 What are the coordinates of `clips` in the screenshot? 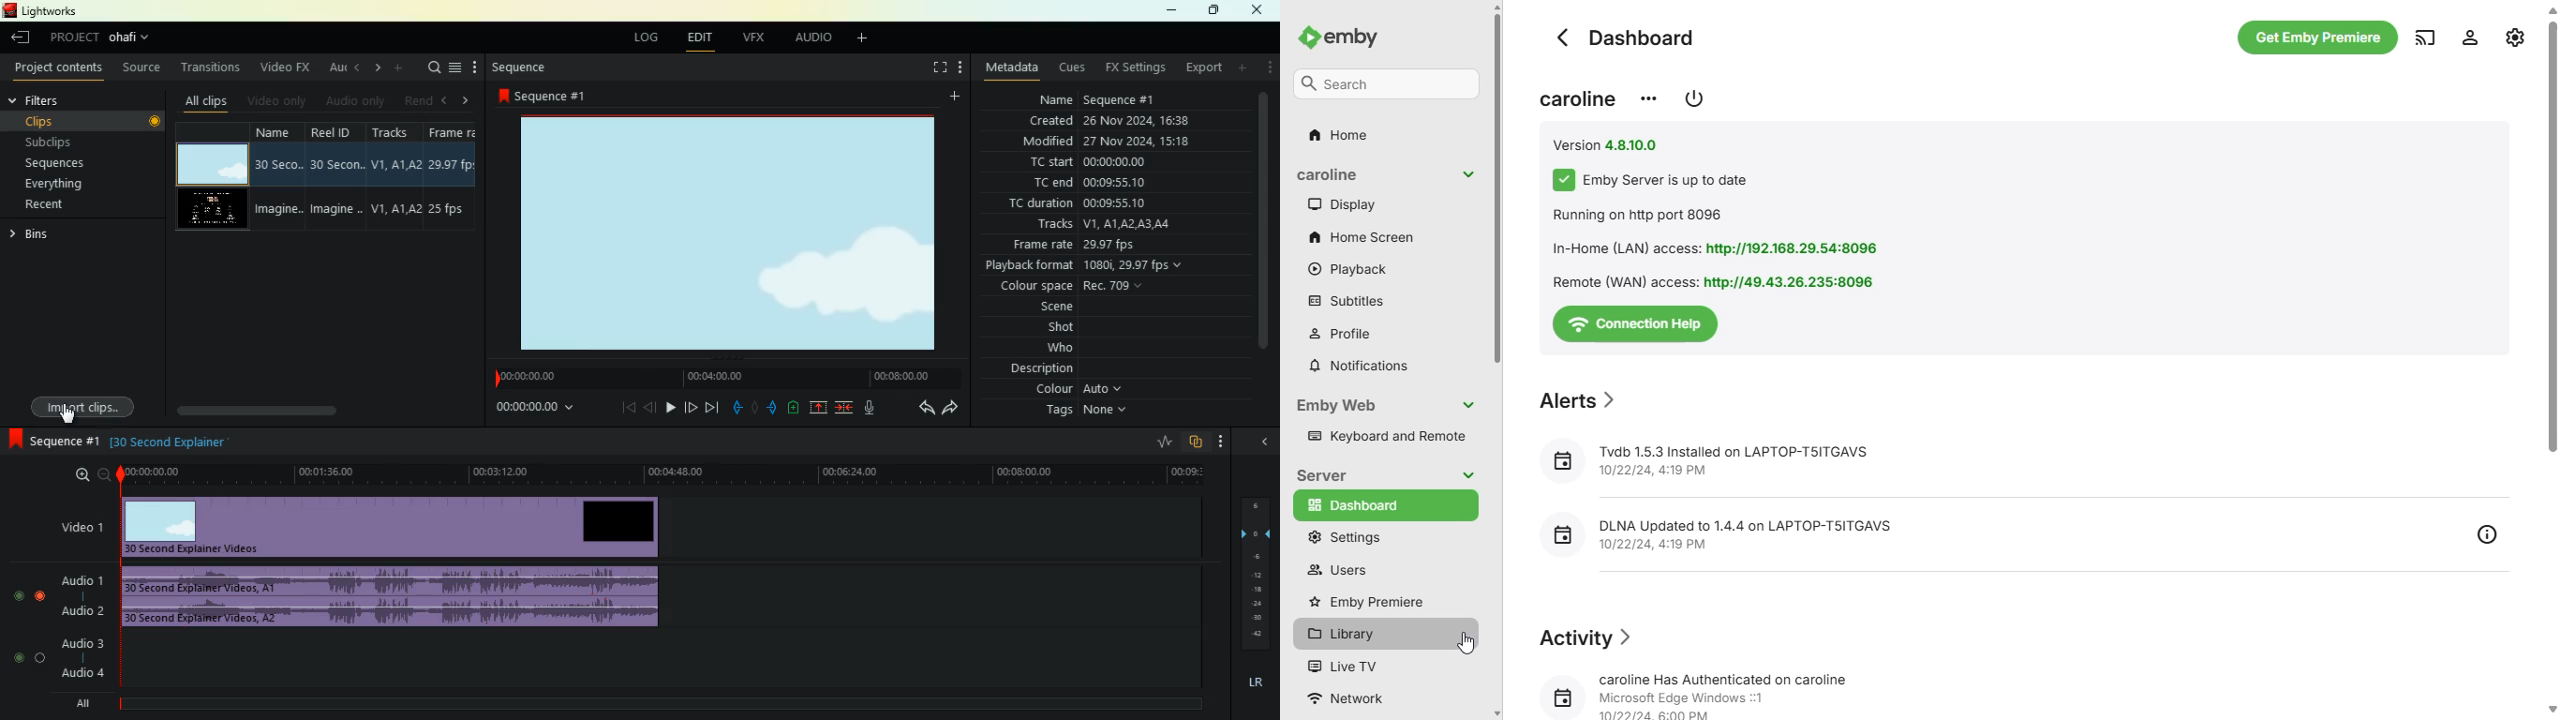 It's located at (63, 121).